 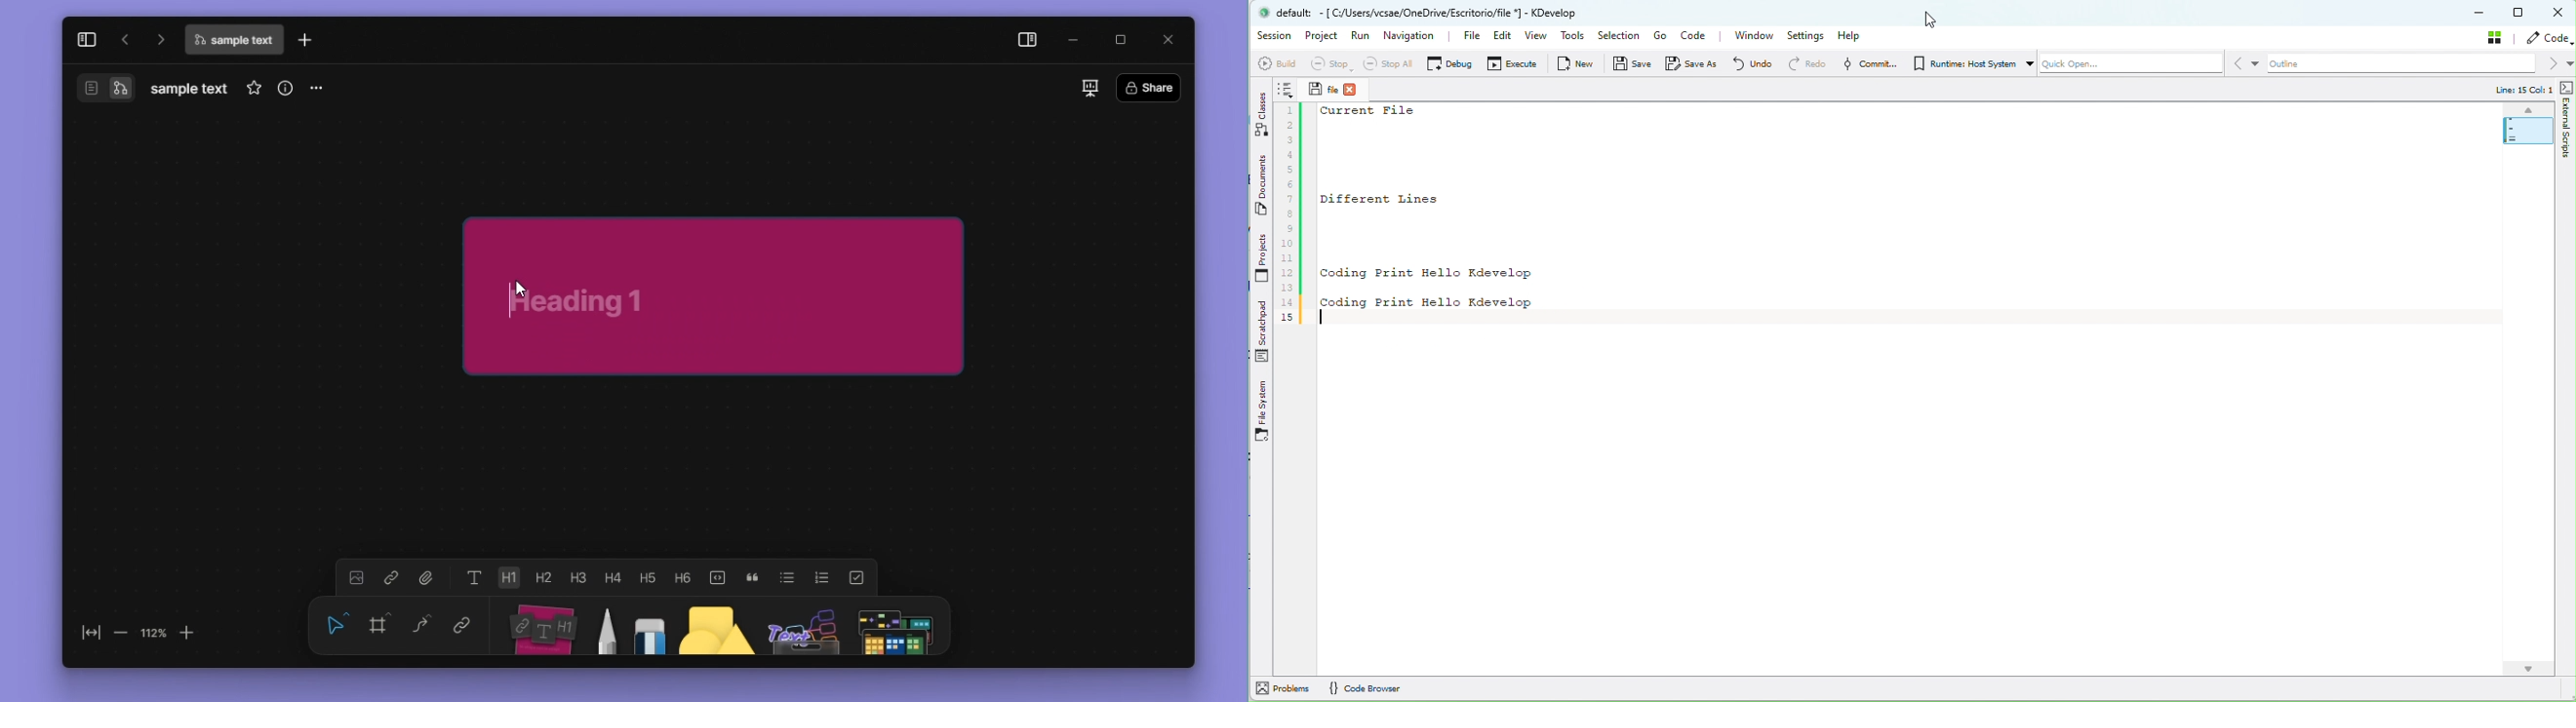 I want to click on Heading 1, so click(x=508, y=577).